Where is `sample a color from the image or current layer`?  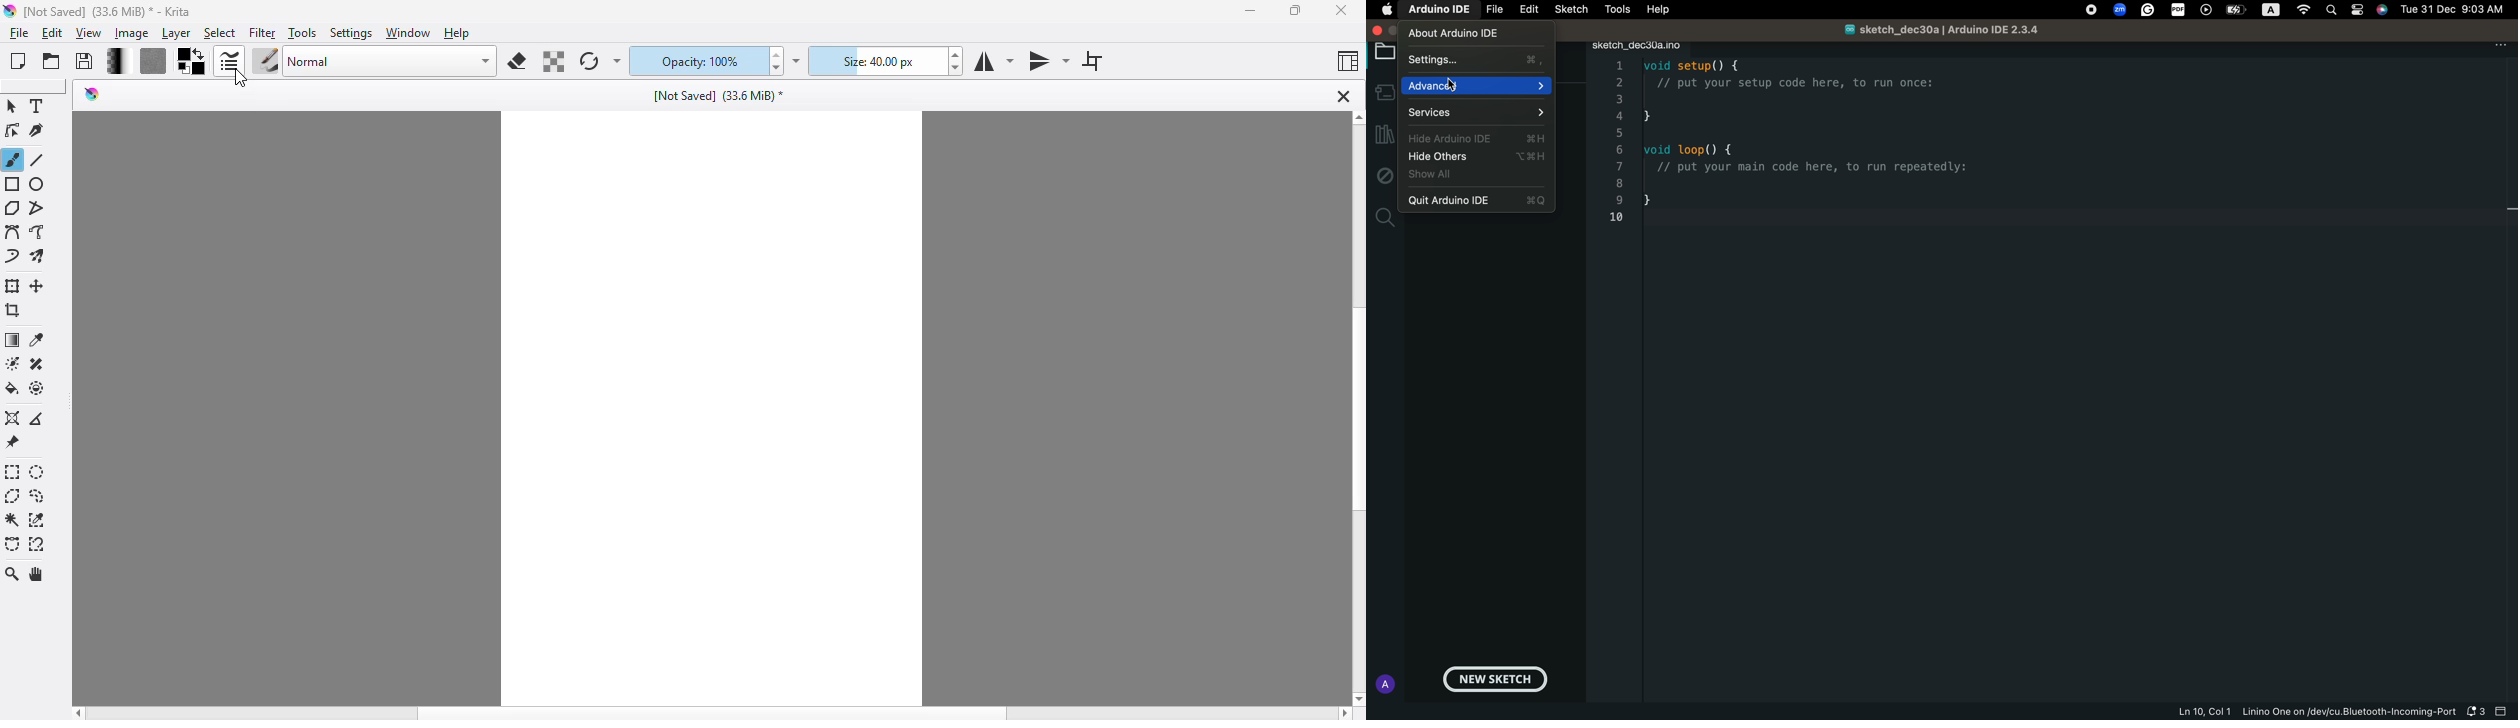
sample a color from the image or current layer is located at coordinates (37, 339).